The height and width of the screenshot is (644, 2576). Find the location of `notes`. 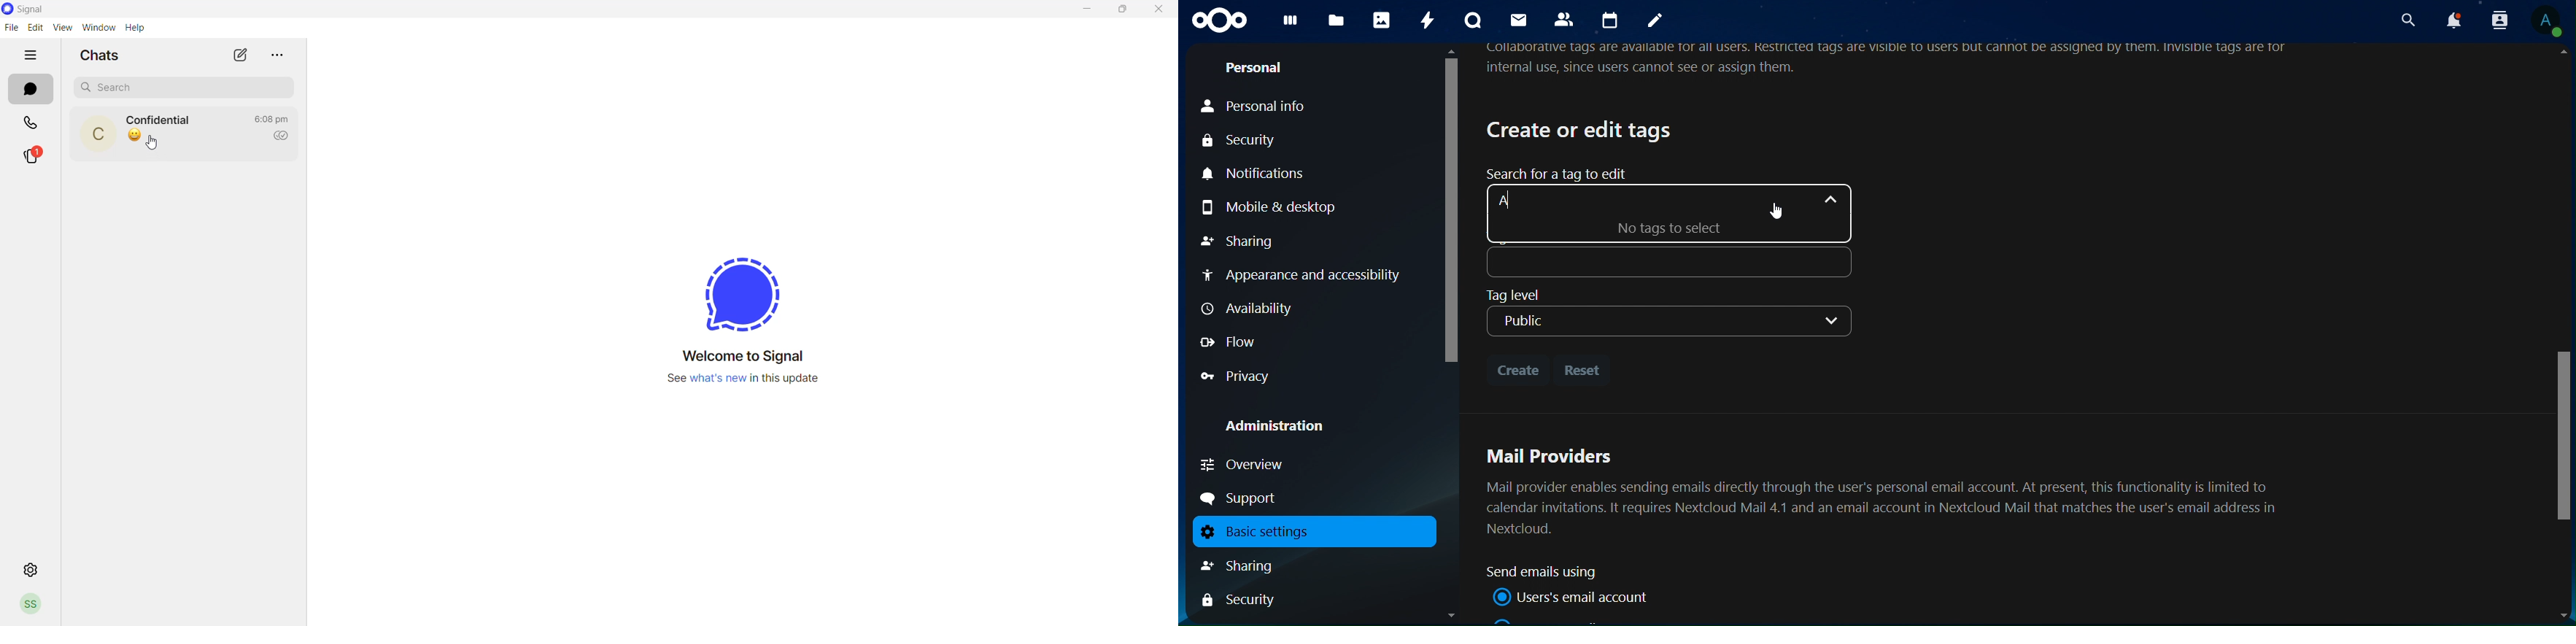

notes is located at coordinates (1655, 22).